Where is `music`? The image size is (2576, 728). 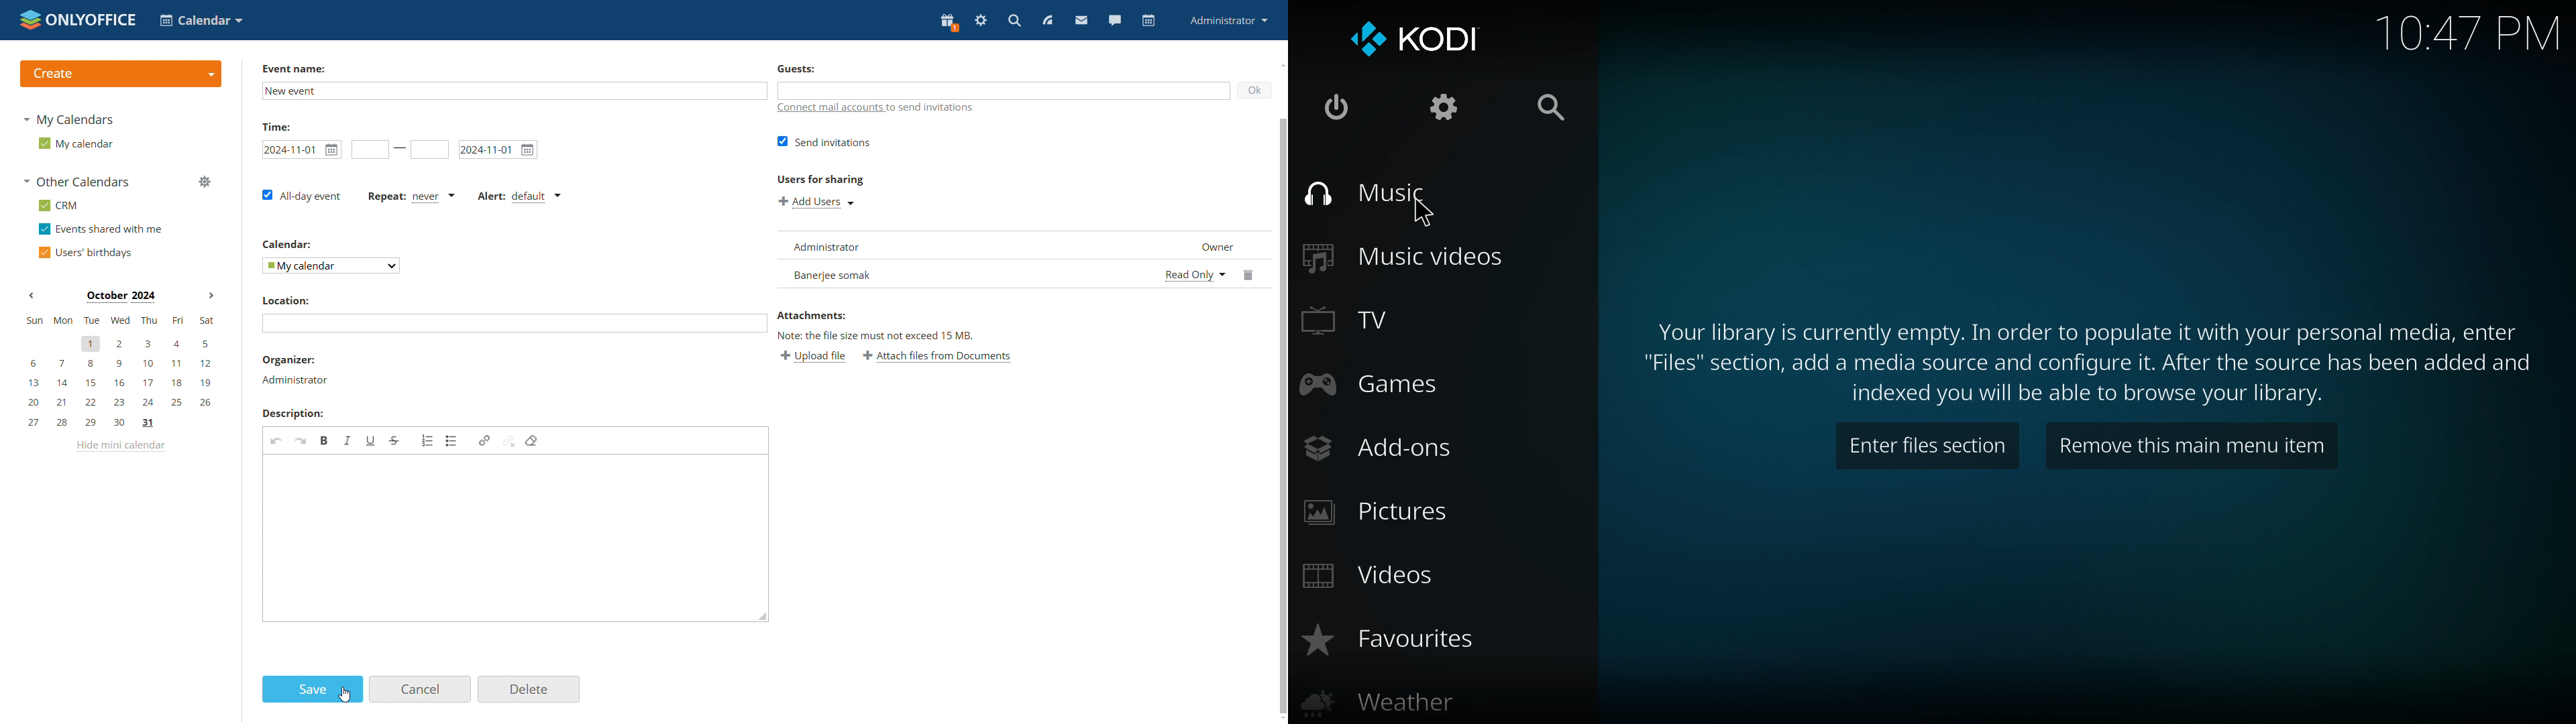 music is located at coordinates (1354, 194).